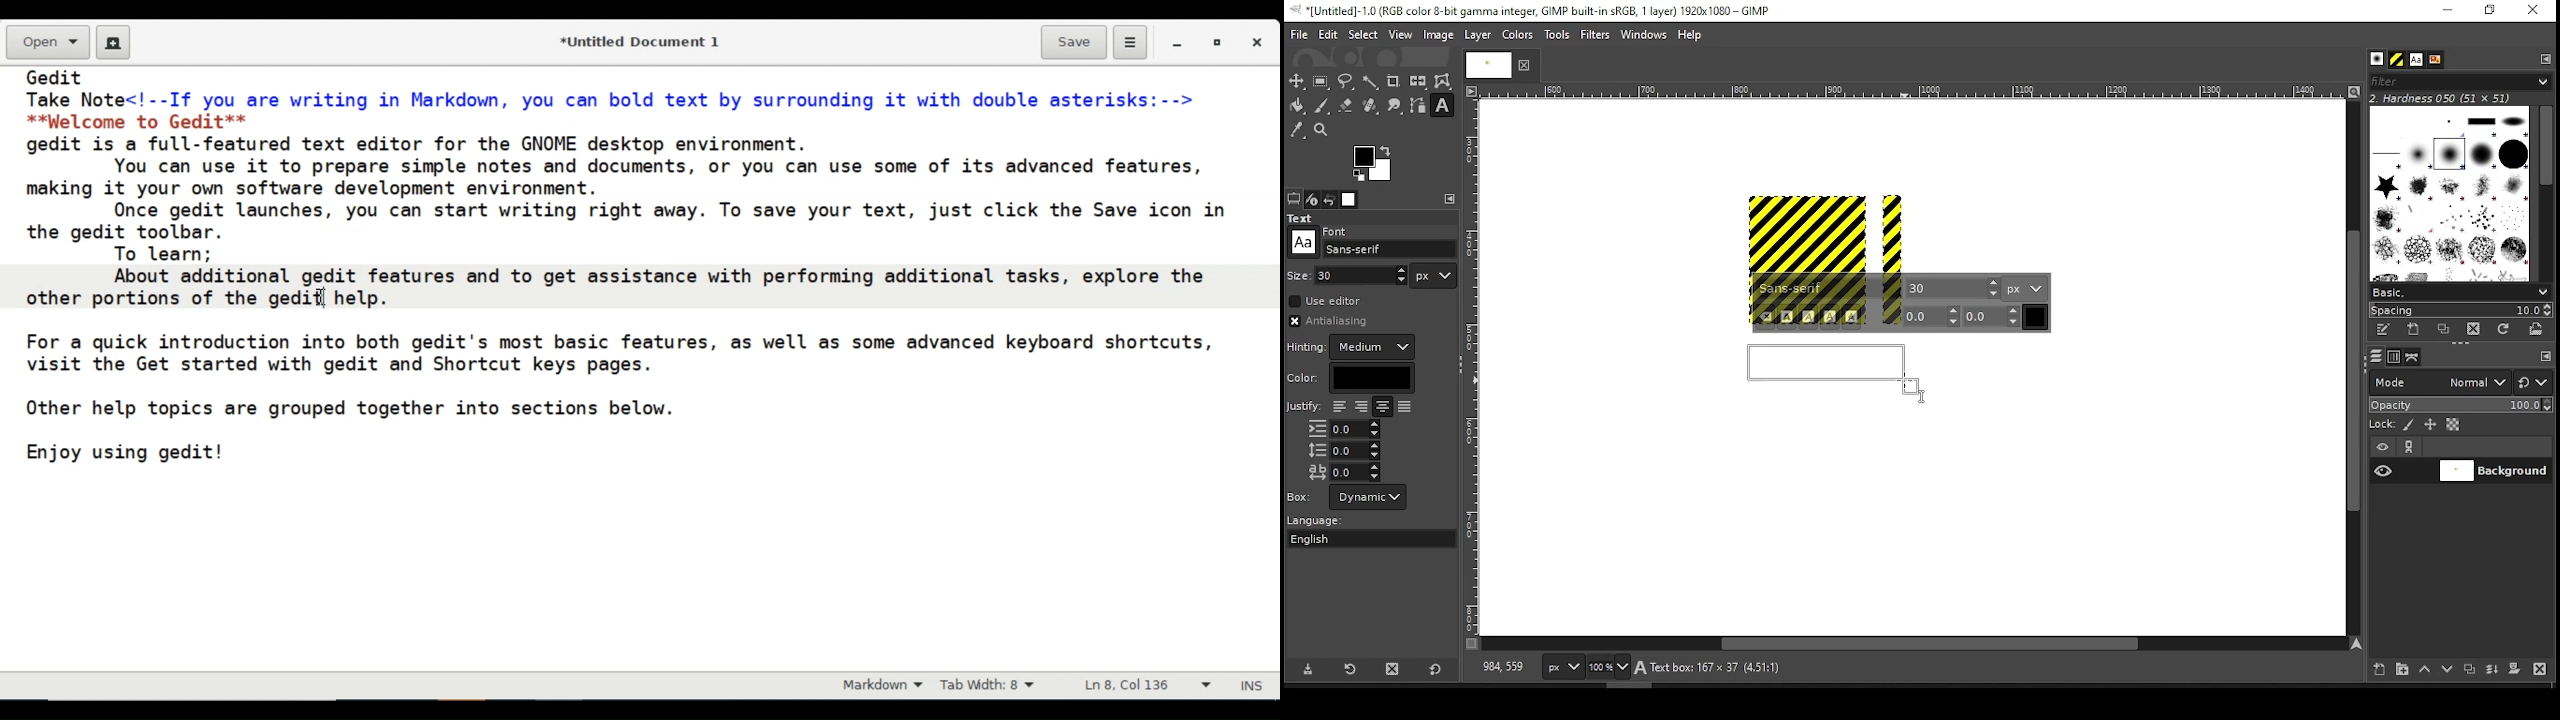 The width and height of the screenshot is (2576, 728). Describe the element at coordinates (2377, 60) in the screenshot. I see `brushes` at that location.